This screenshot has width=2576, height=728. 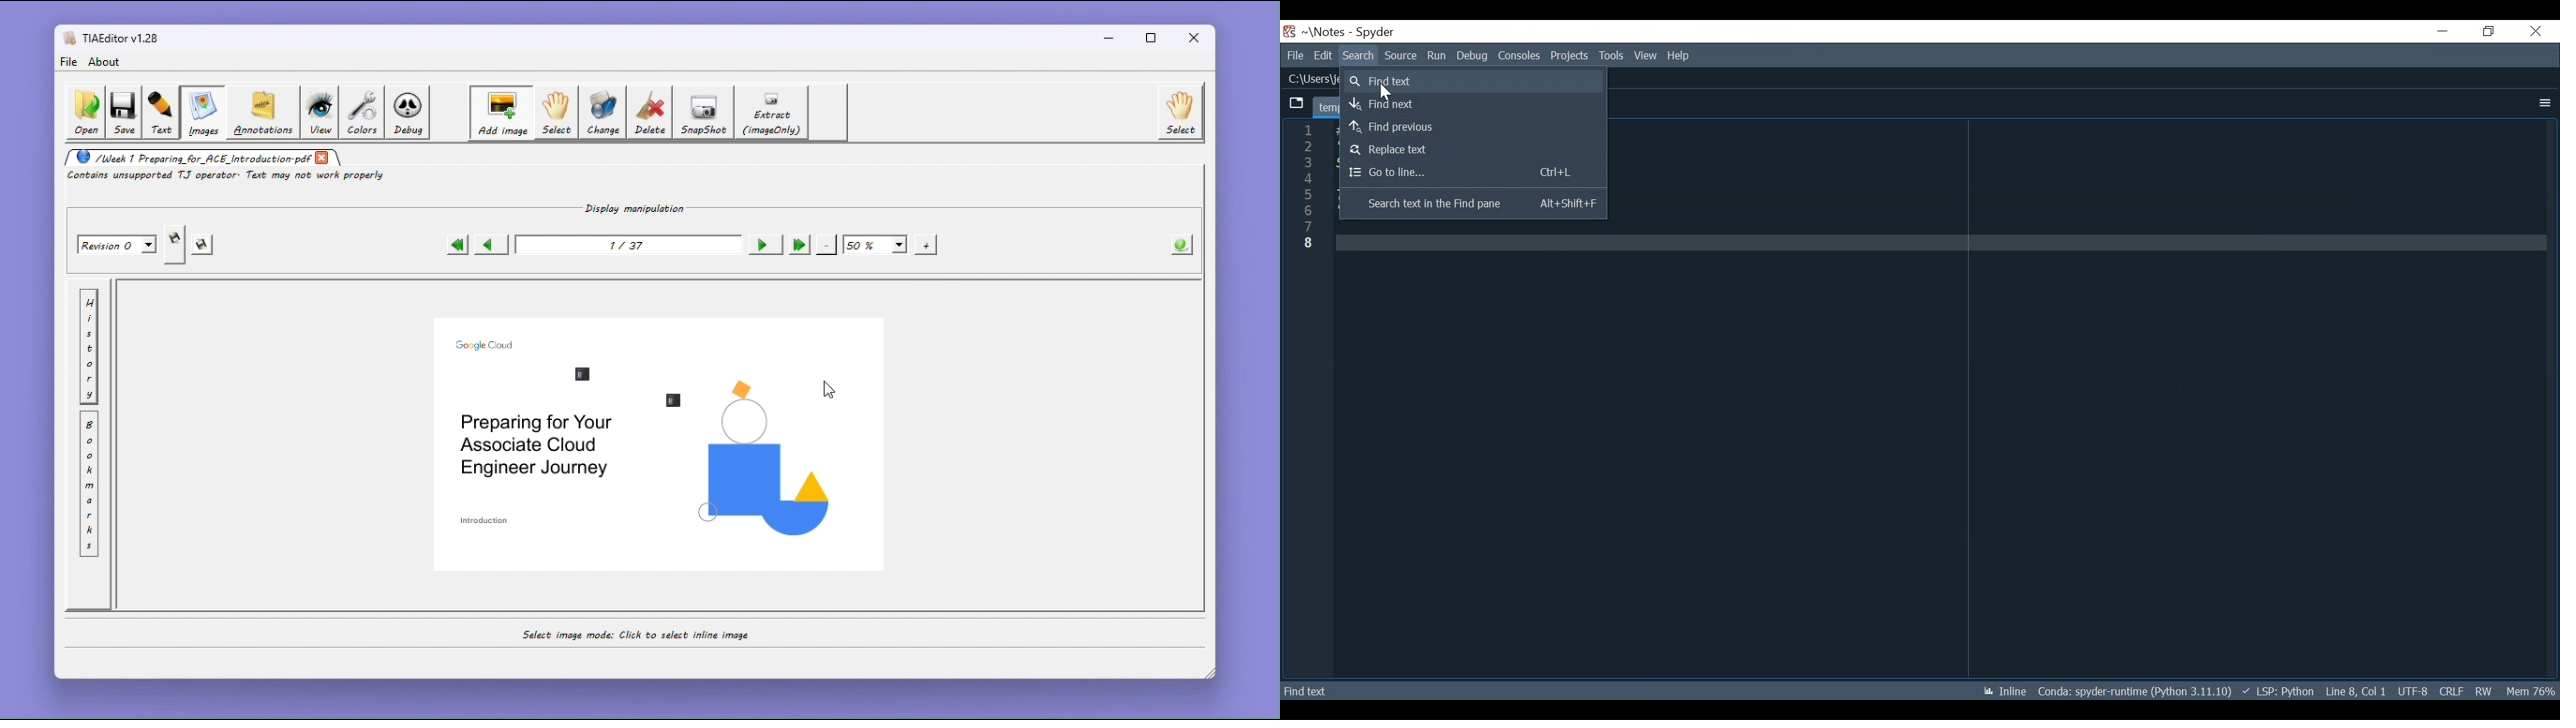 What do you see at coordinates (1399, 56) in the screenshot?
I see `Source` at bounding box center [1399, 56].